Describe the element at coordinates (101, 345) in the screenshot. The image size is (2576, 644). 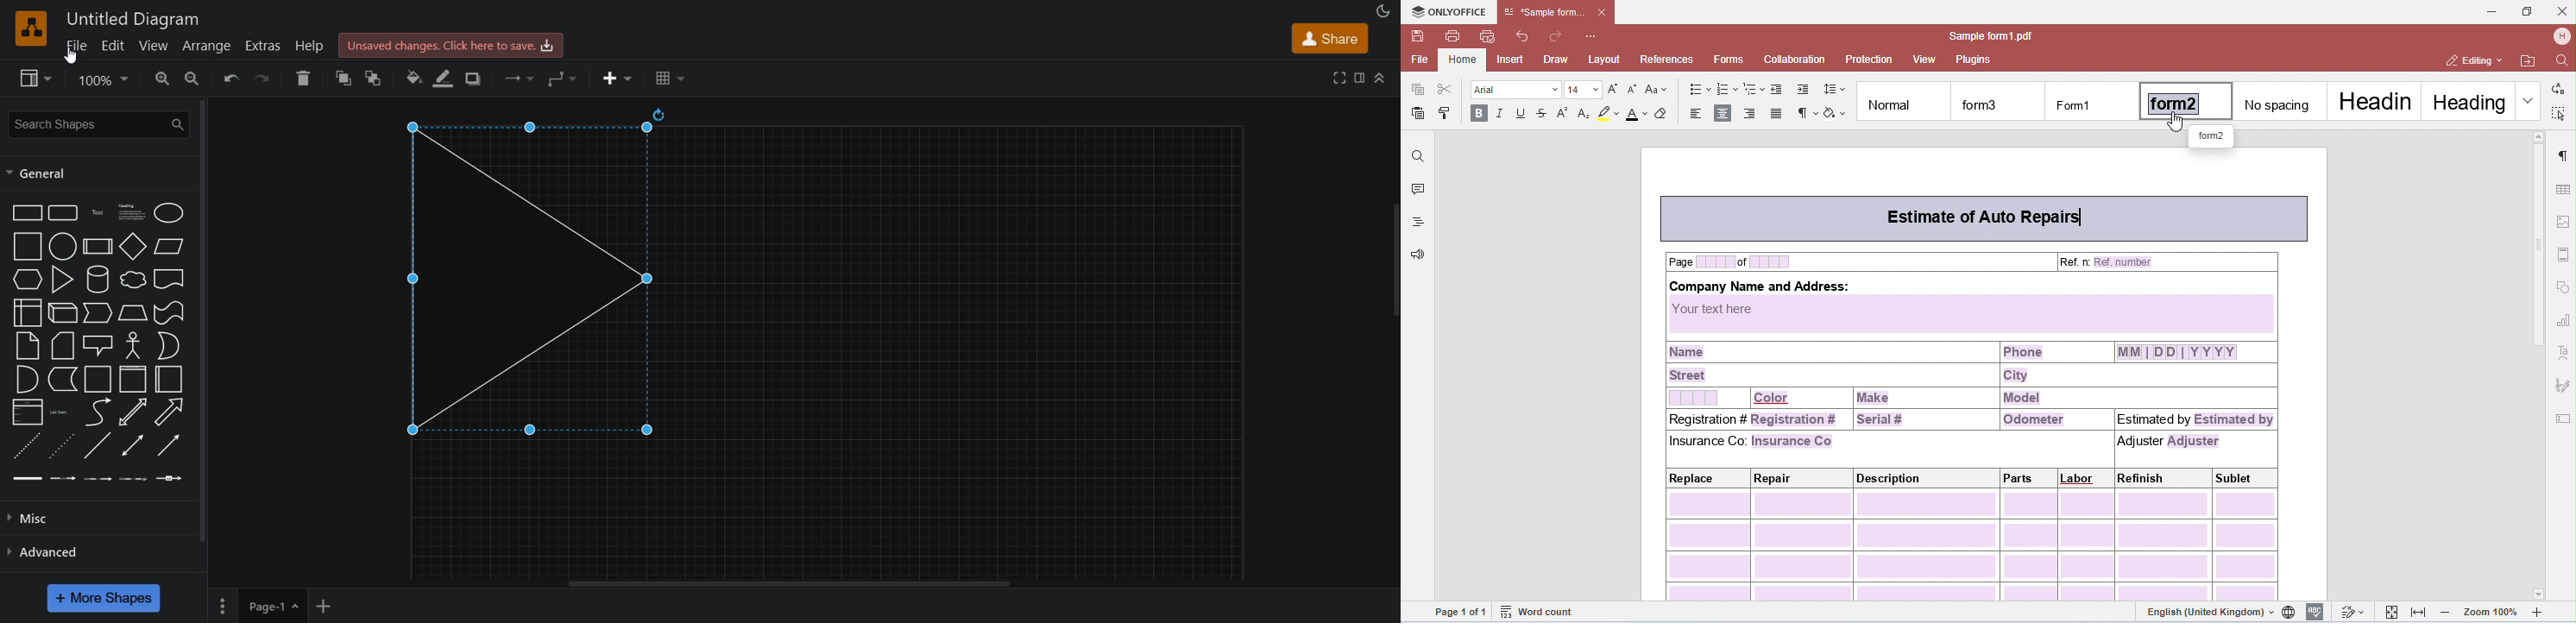
I see `callout` at that location.